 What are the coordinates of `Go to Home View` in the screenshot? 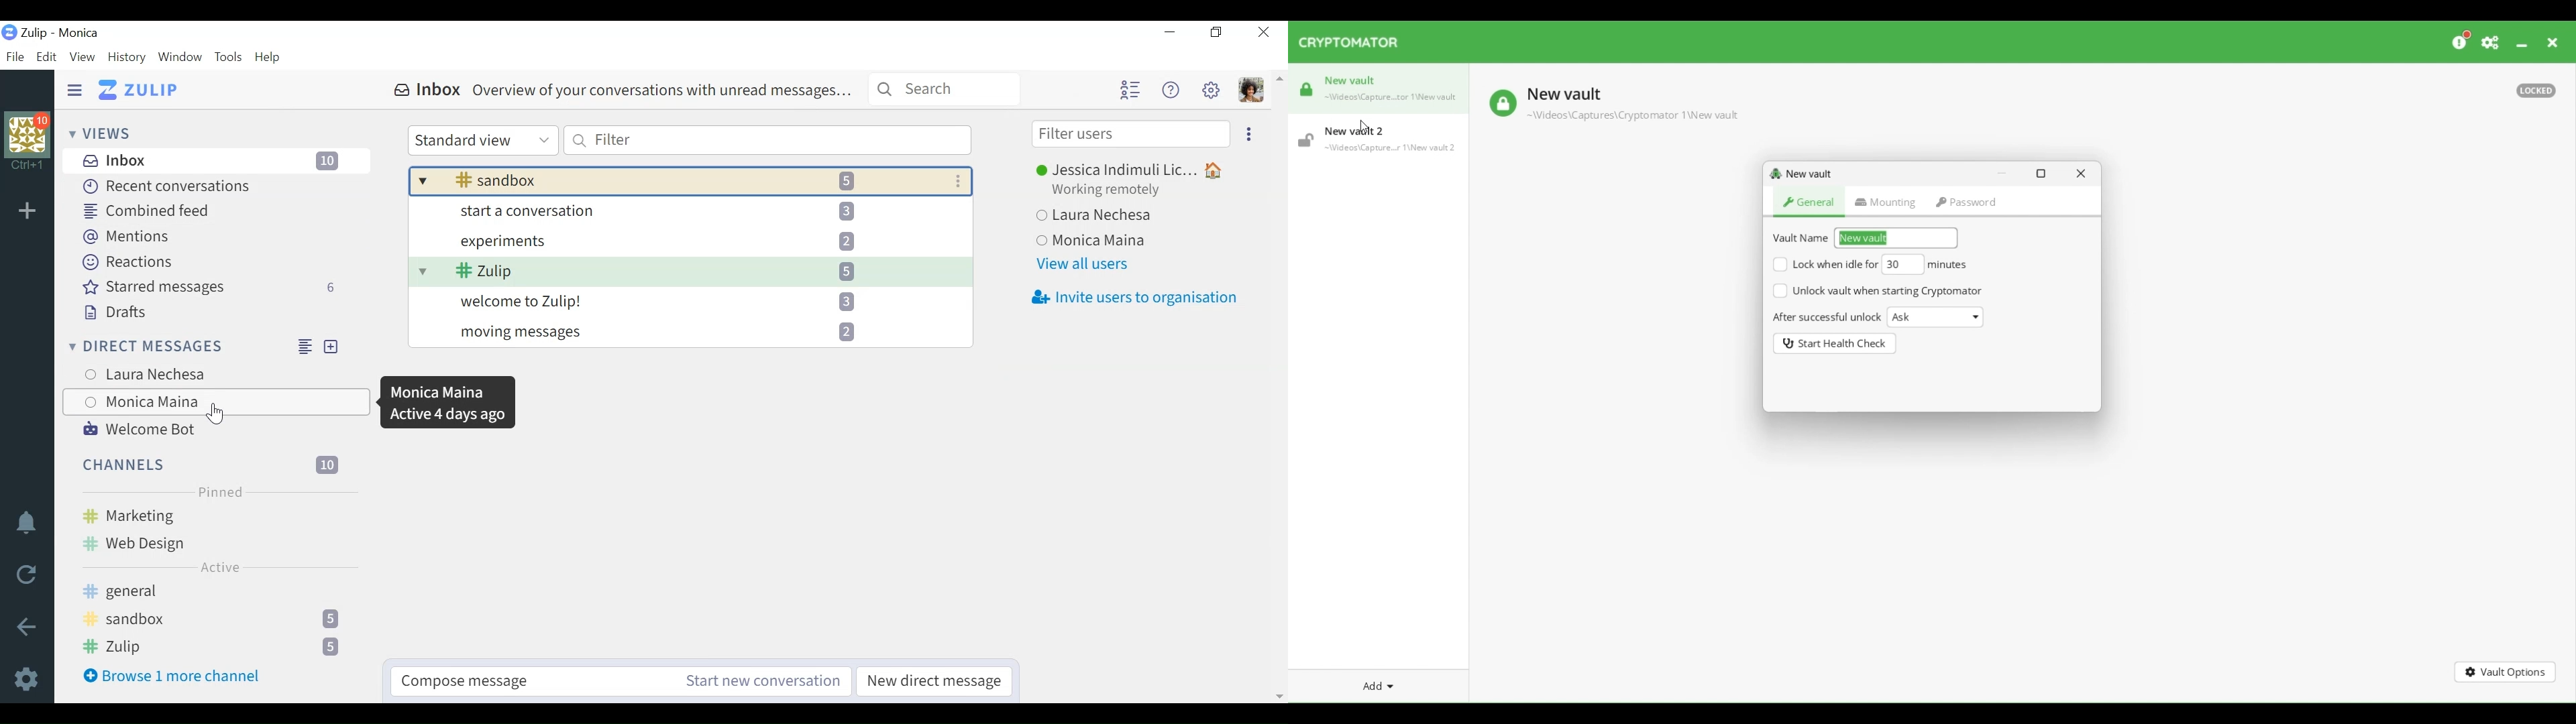 It's located at (138, 89).